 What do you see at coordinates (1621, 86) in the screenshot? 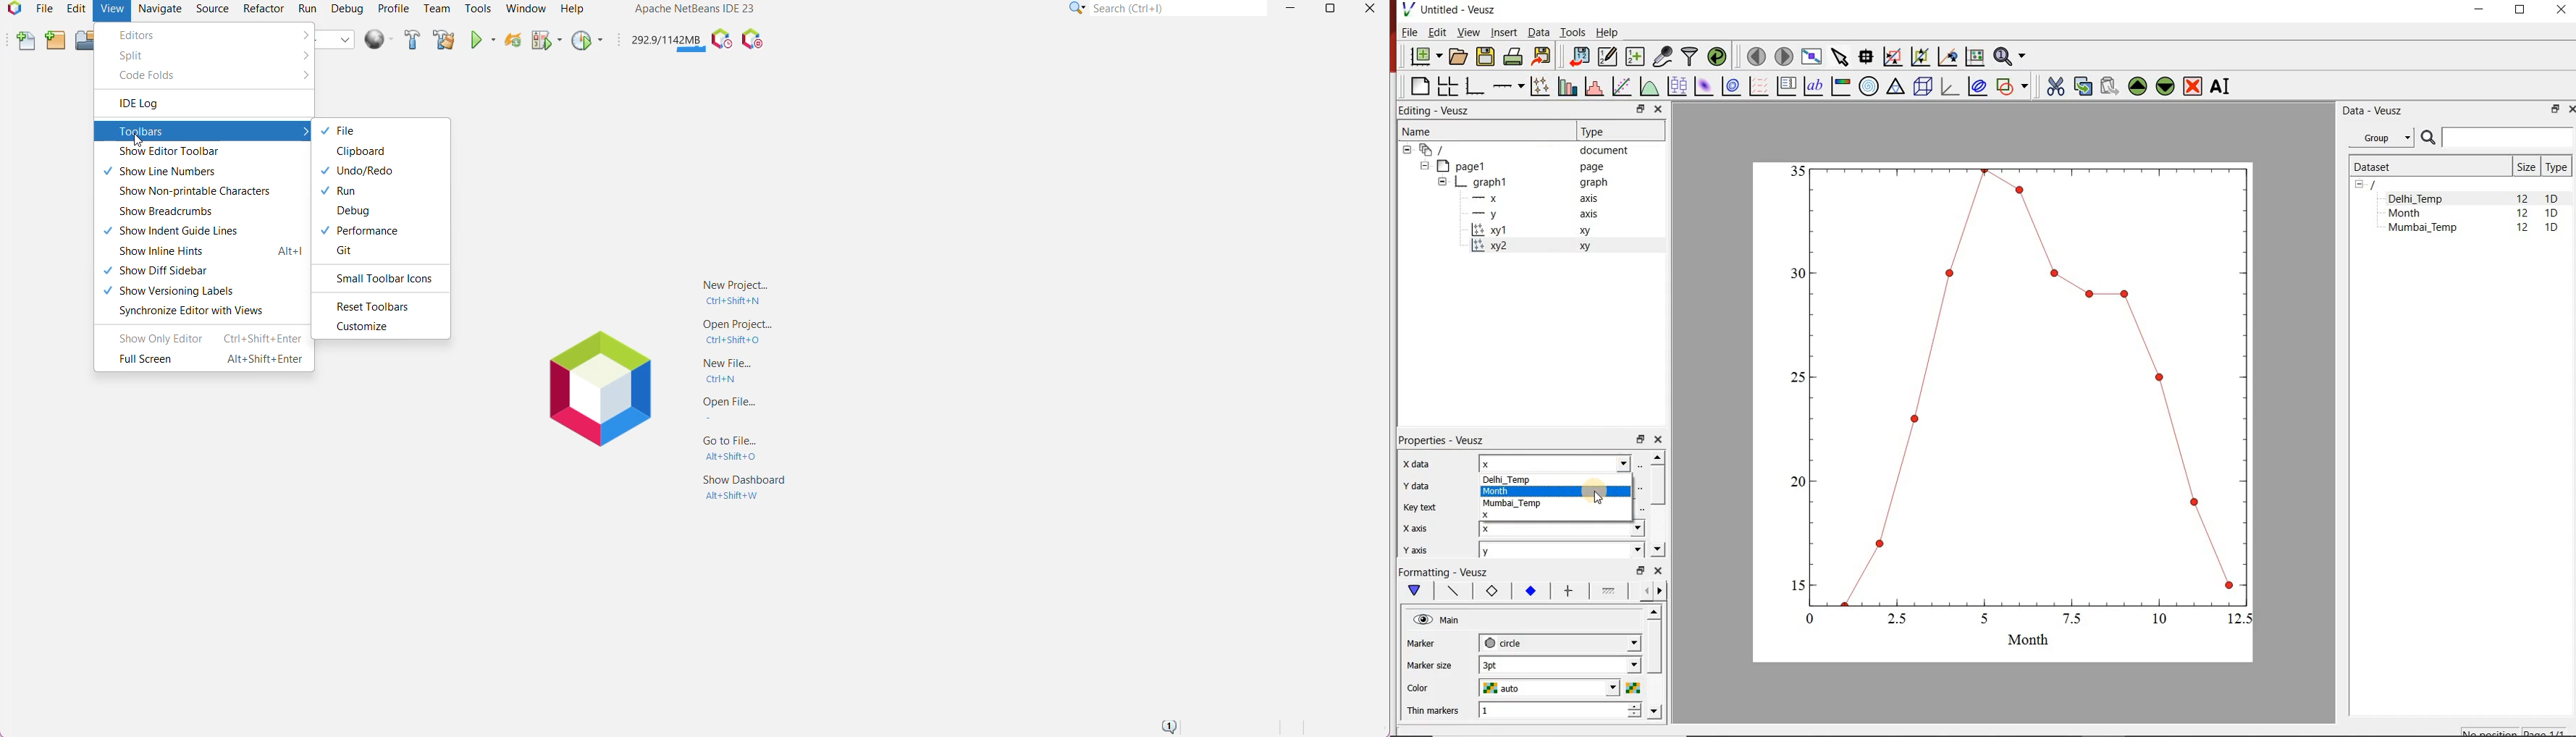
I see `fit a function to data` at bounding box center [1621, 86].